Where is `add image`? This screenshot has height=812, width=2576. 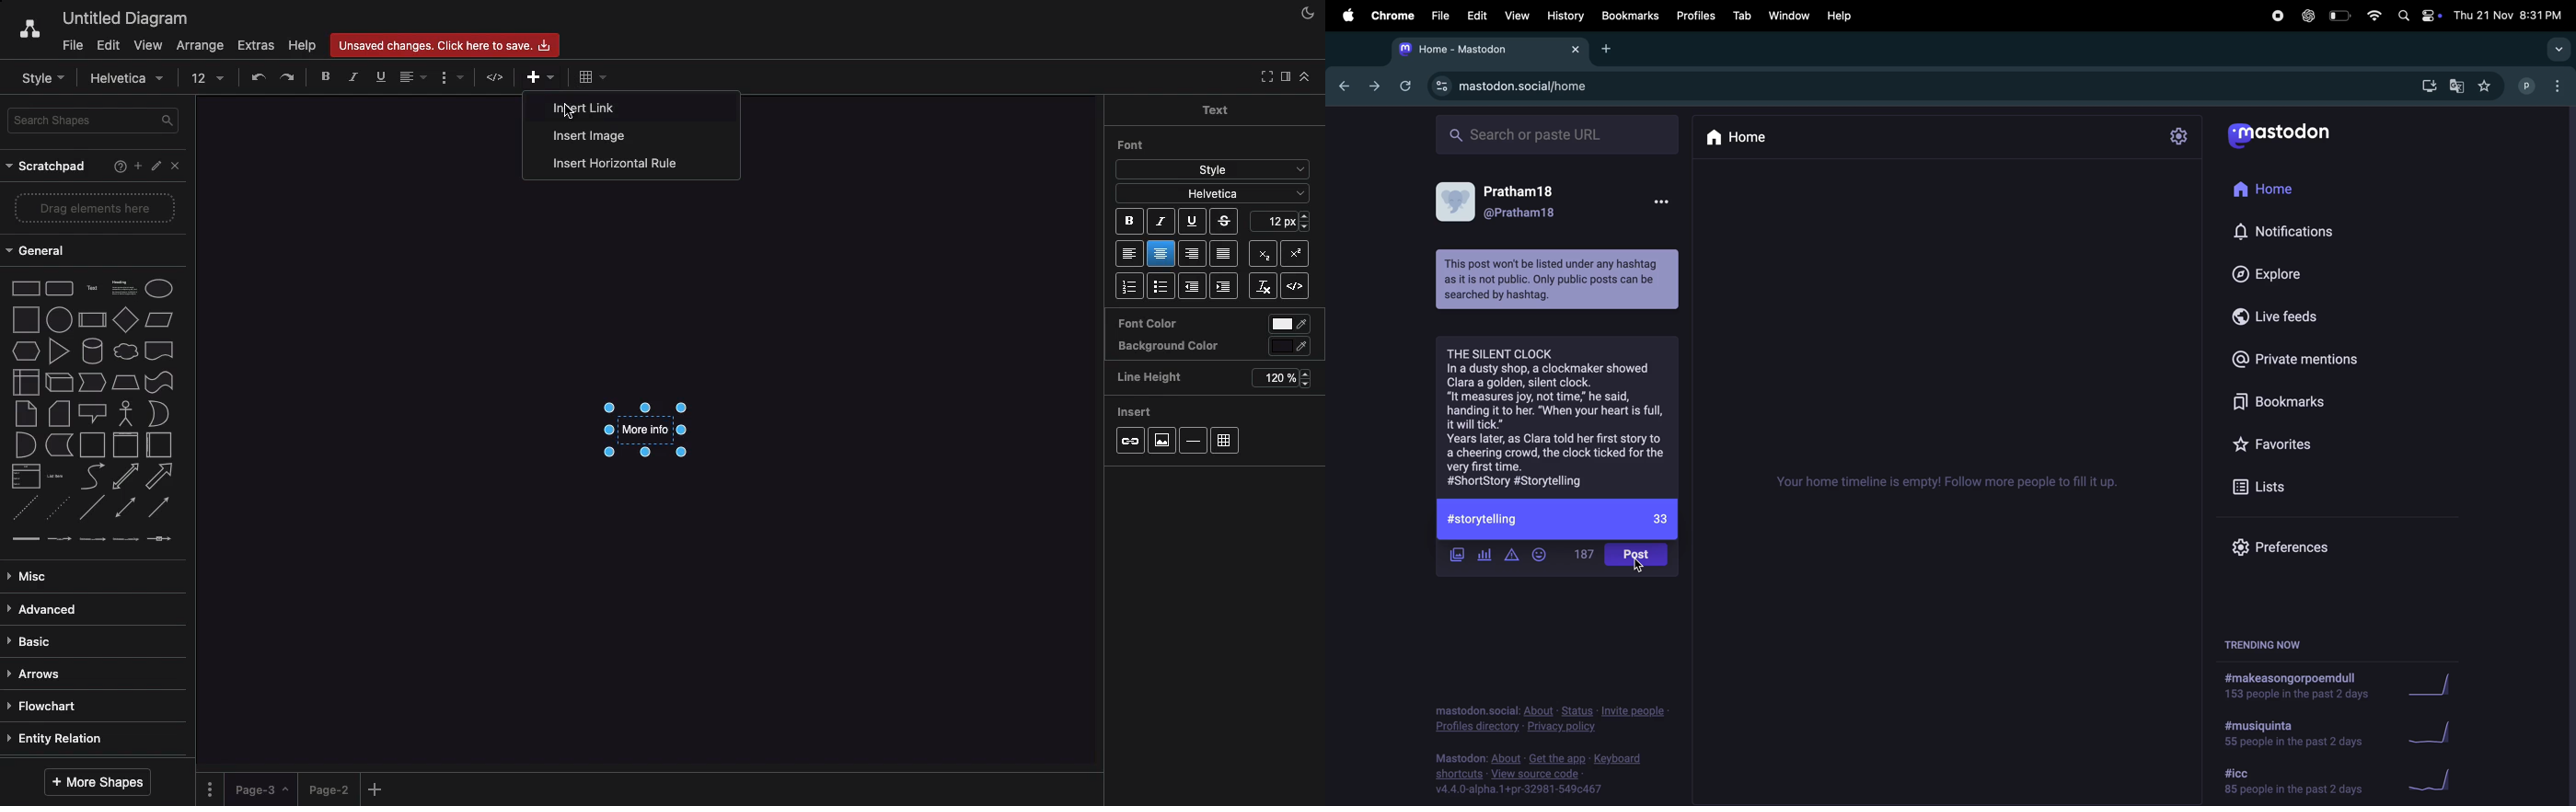
add image is located at coordinates (1456, 555).